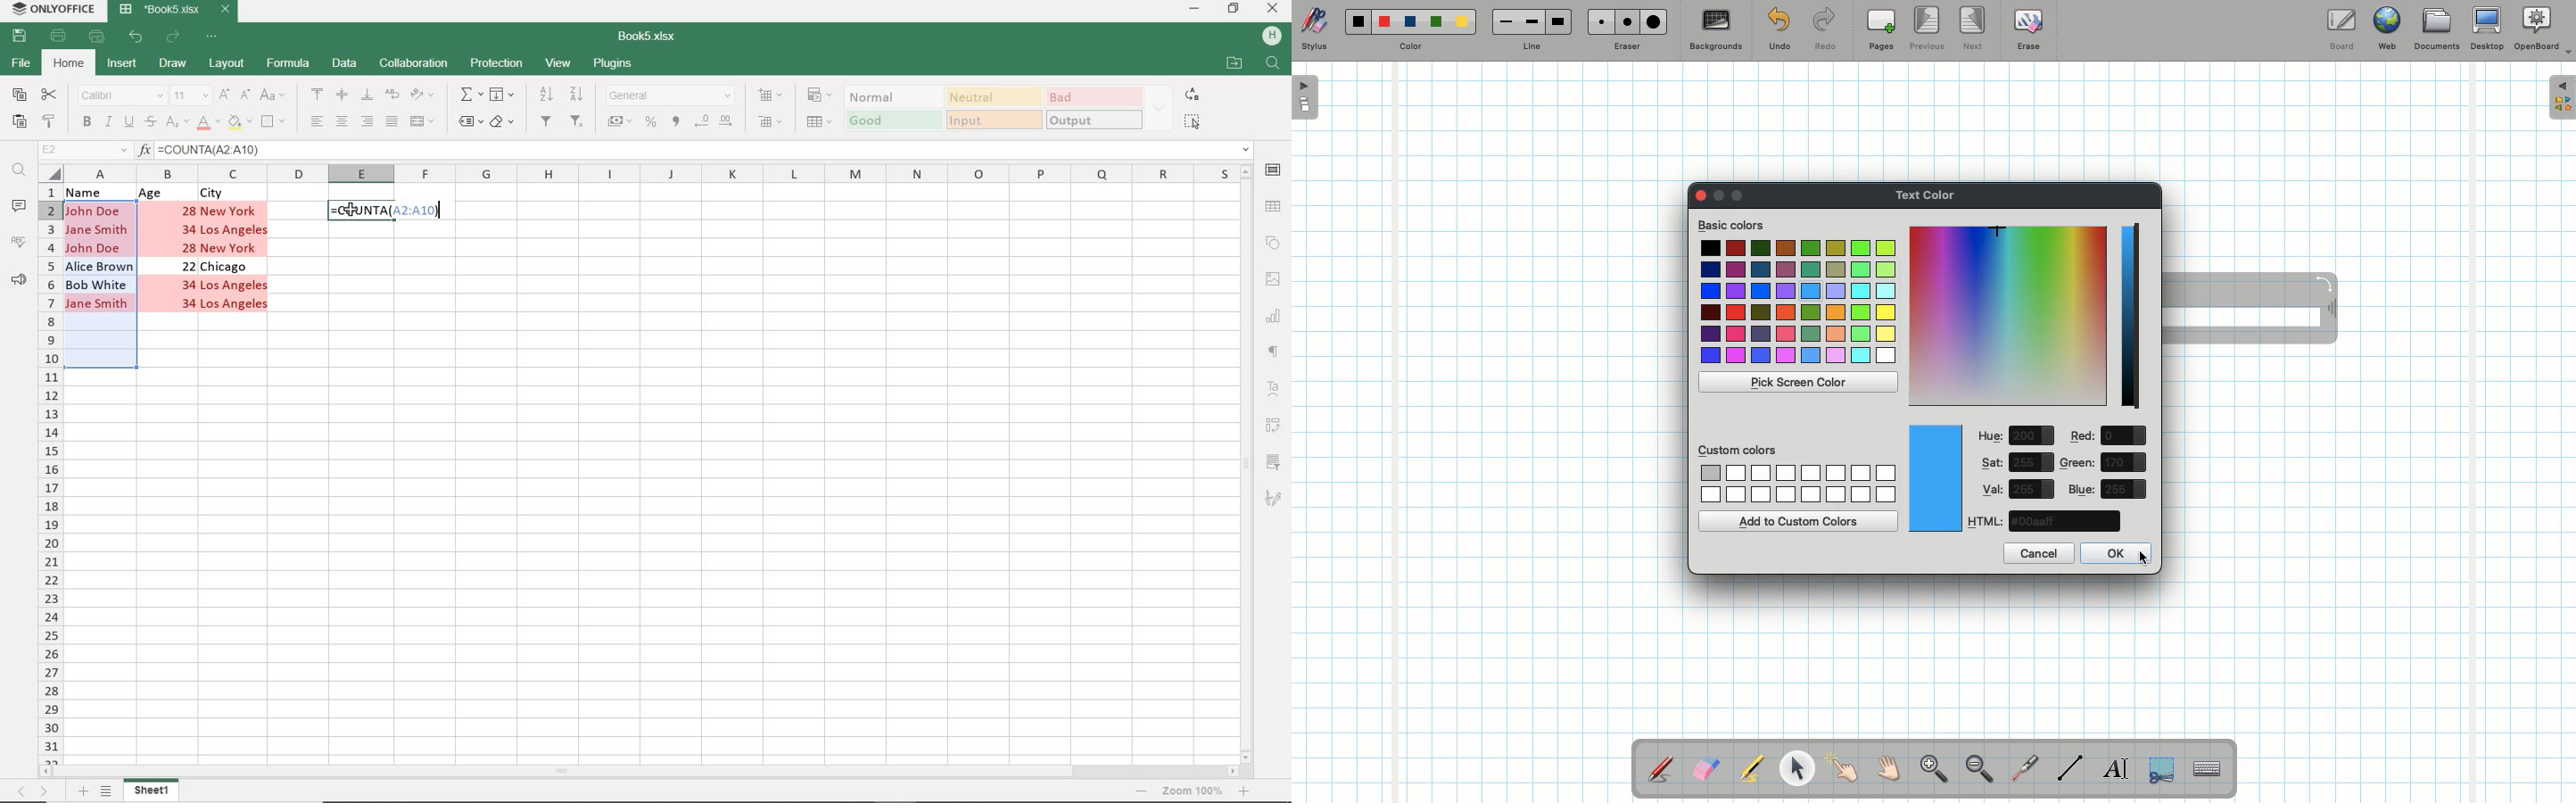 The width and height of the screenshot is (2576, 812). Describe the element at coordinates (288, 66) in the screenshot. I see `FORMULA` at that location.